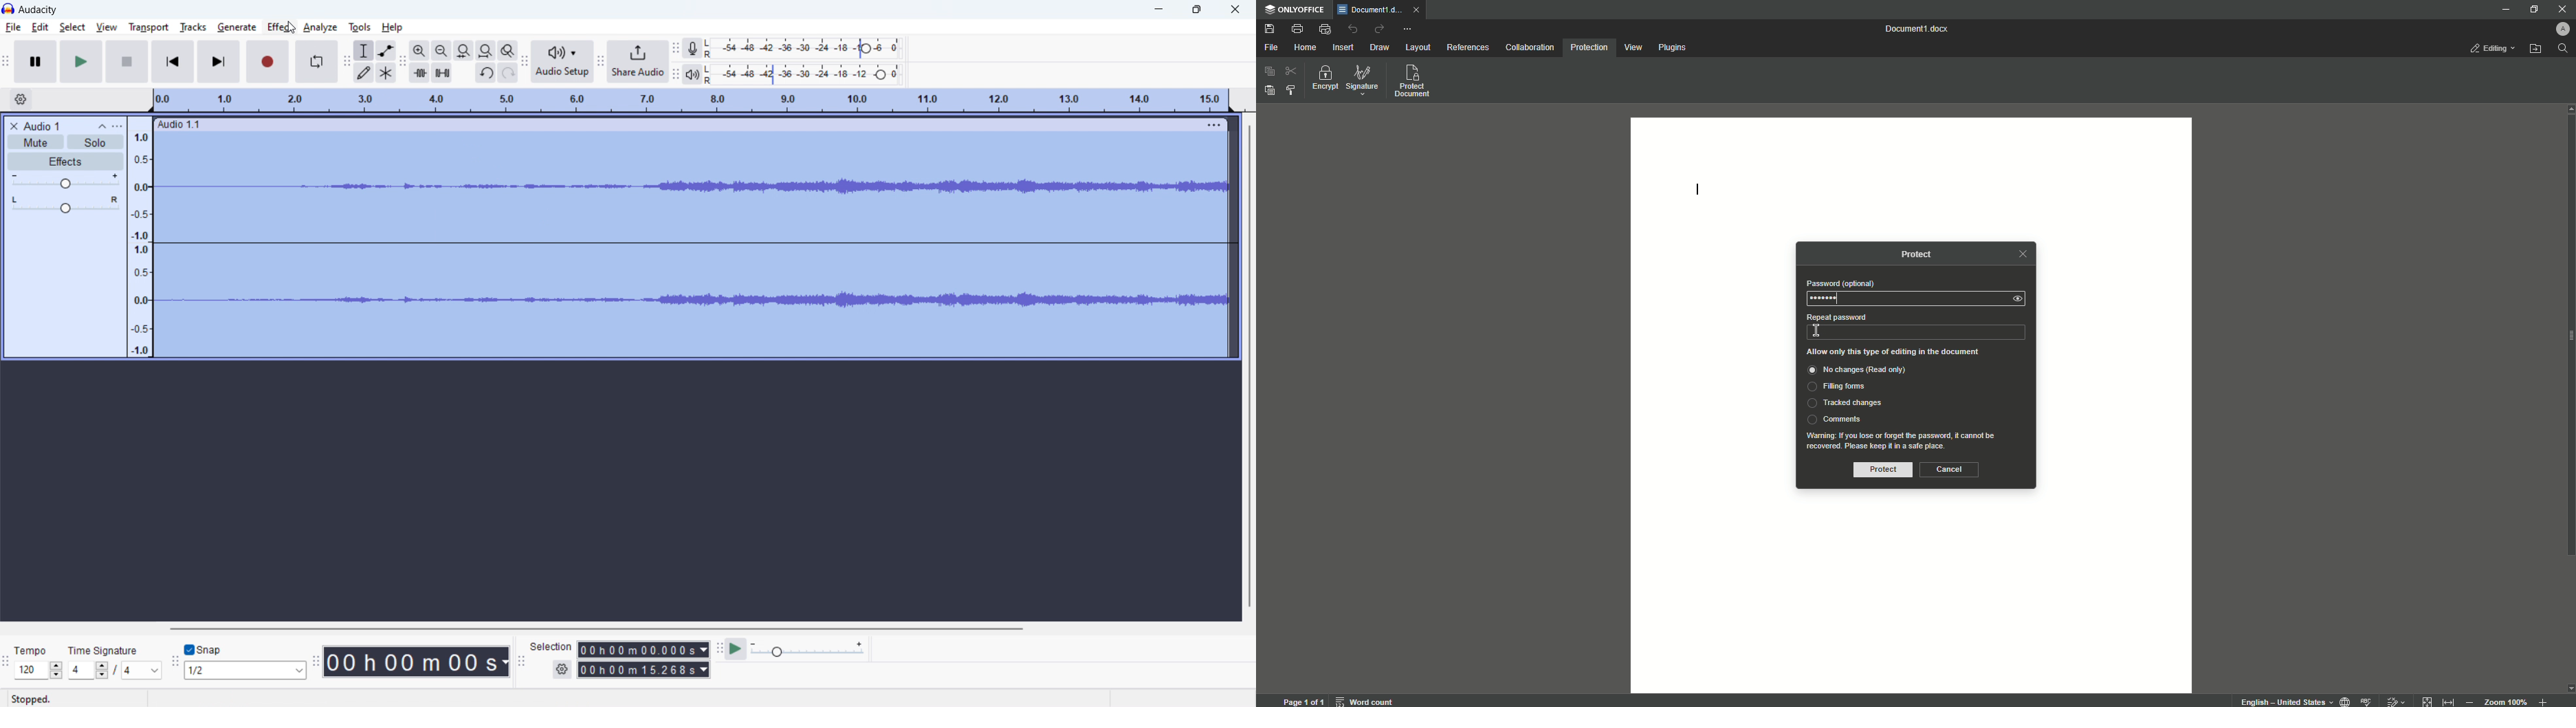 The height and width of the screenshot is (728, 2576). Describe the element at coordinates (1363, 80) in the screenshot. I see `Signature` at that location.